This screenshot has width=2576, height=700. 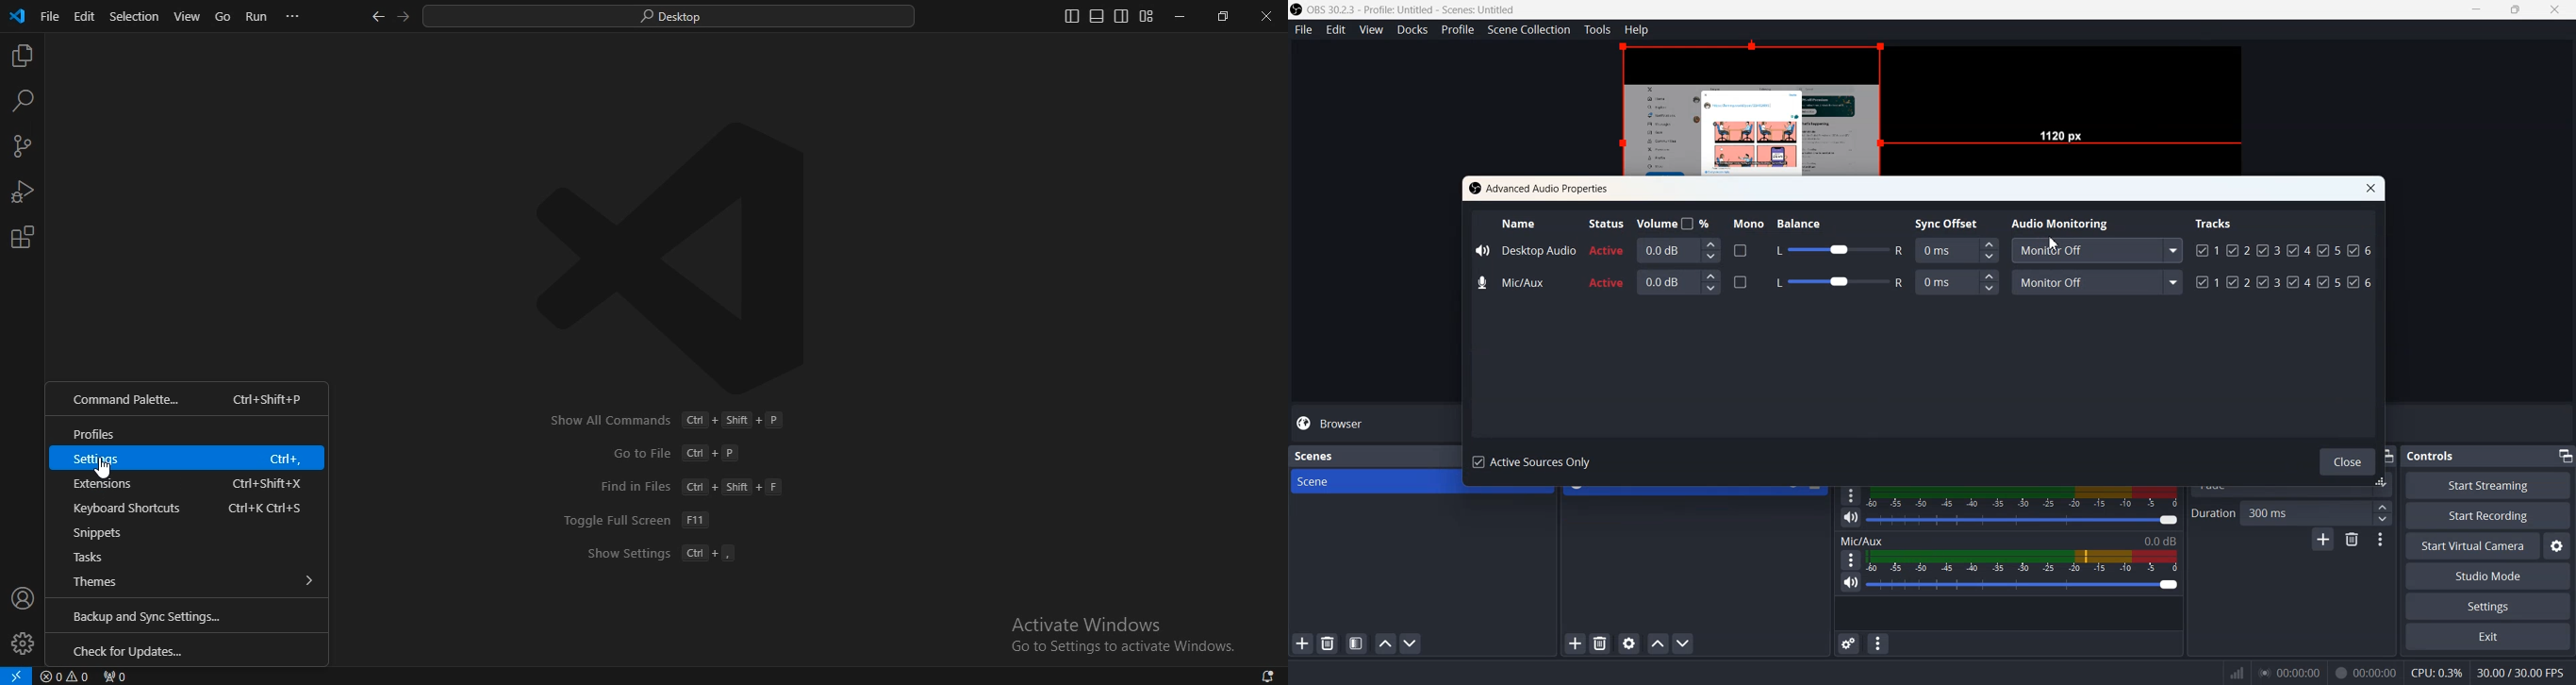 I want to click on Docks, so click(x=1413, y=30).